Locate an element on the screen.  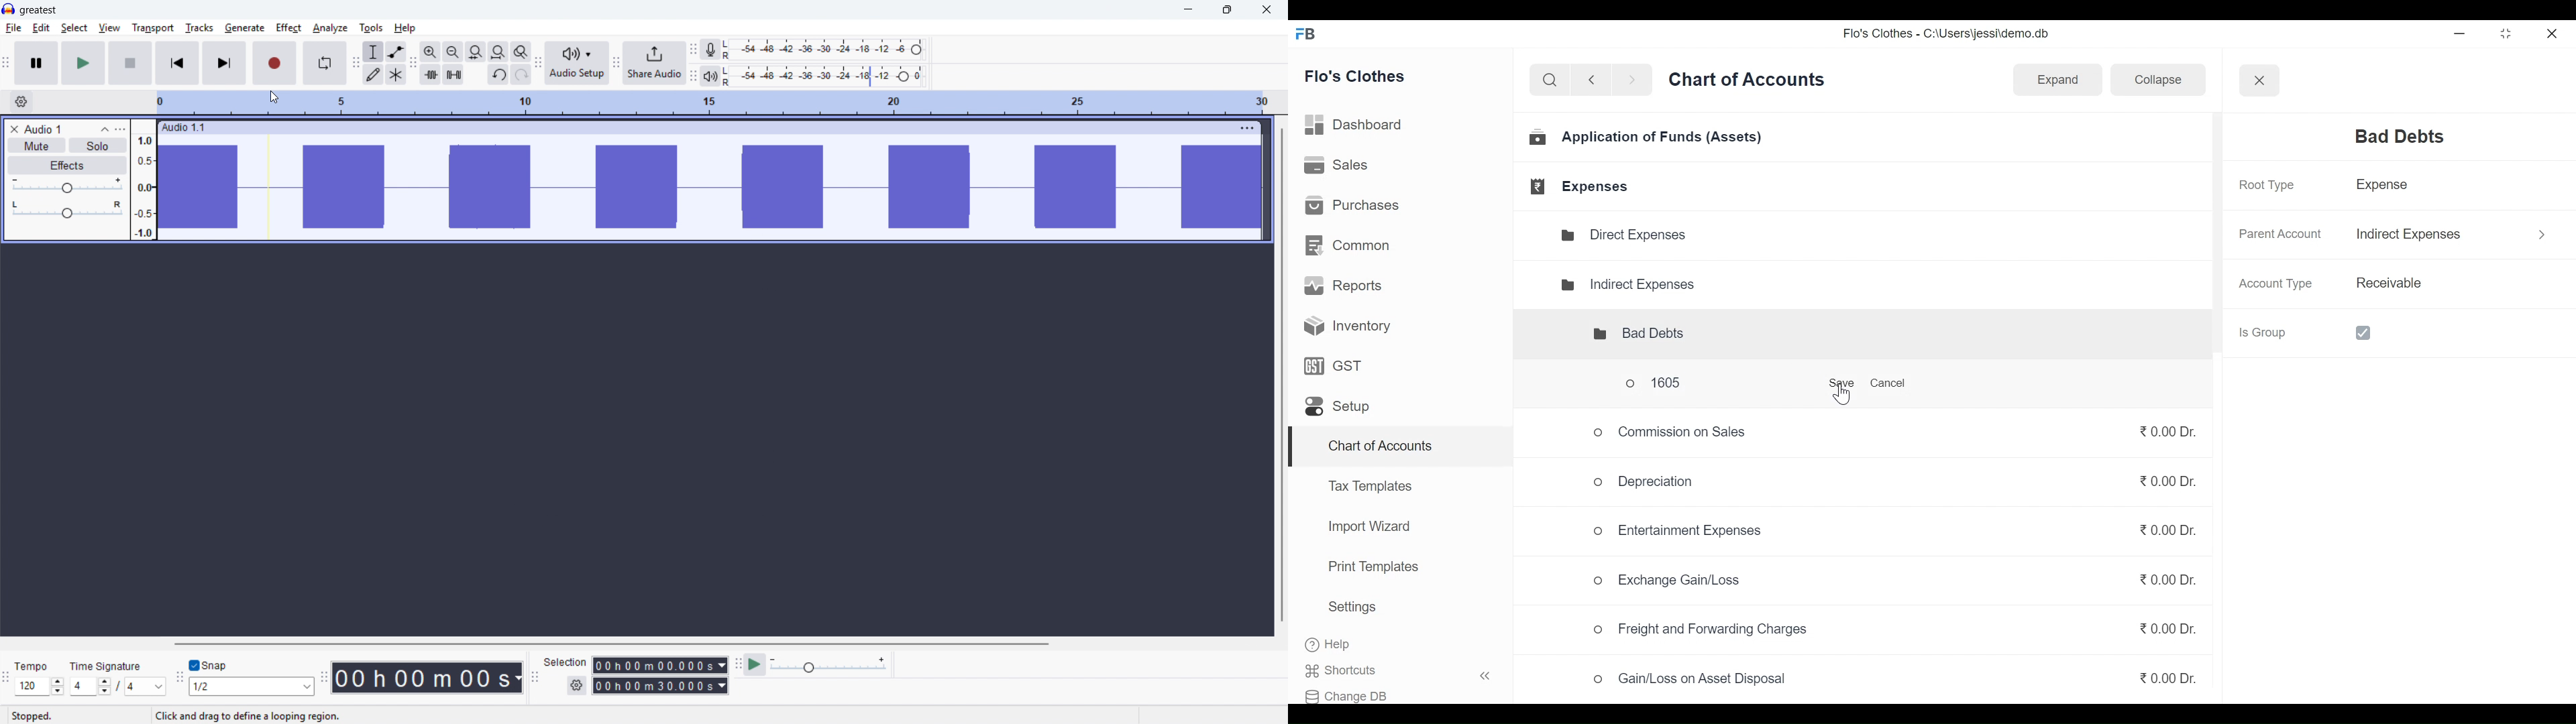
tracks is located at coordinates (199, 27).